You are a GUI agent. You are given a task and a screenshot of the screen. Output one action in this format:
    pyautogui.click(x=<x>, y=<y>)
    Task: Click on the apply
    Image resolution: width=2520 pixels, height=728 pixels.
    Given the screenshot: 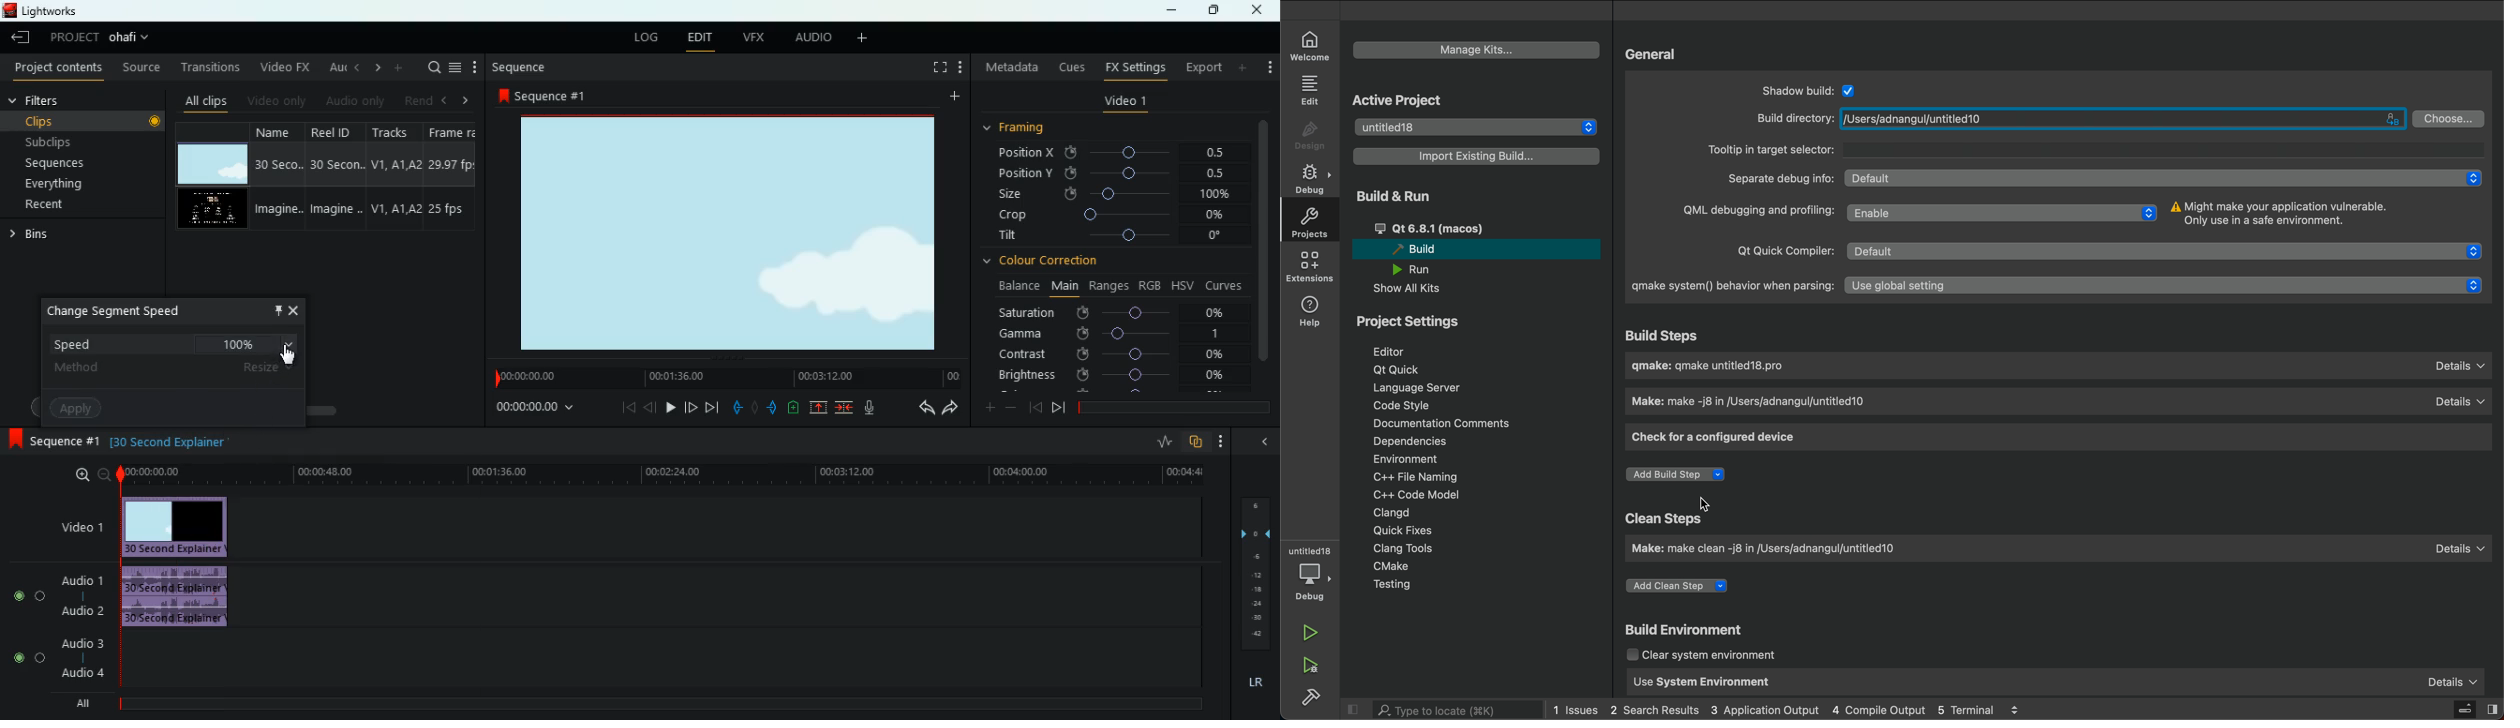 What is the action you would take?
    pyautogui.click(x=79, y=405)
    